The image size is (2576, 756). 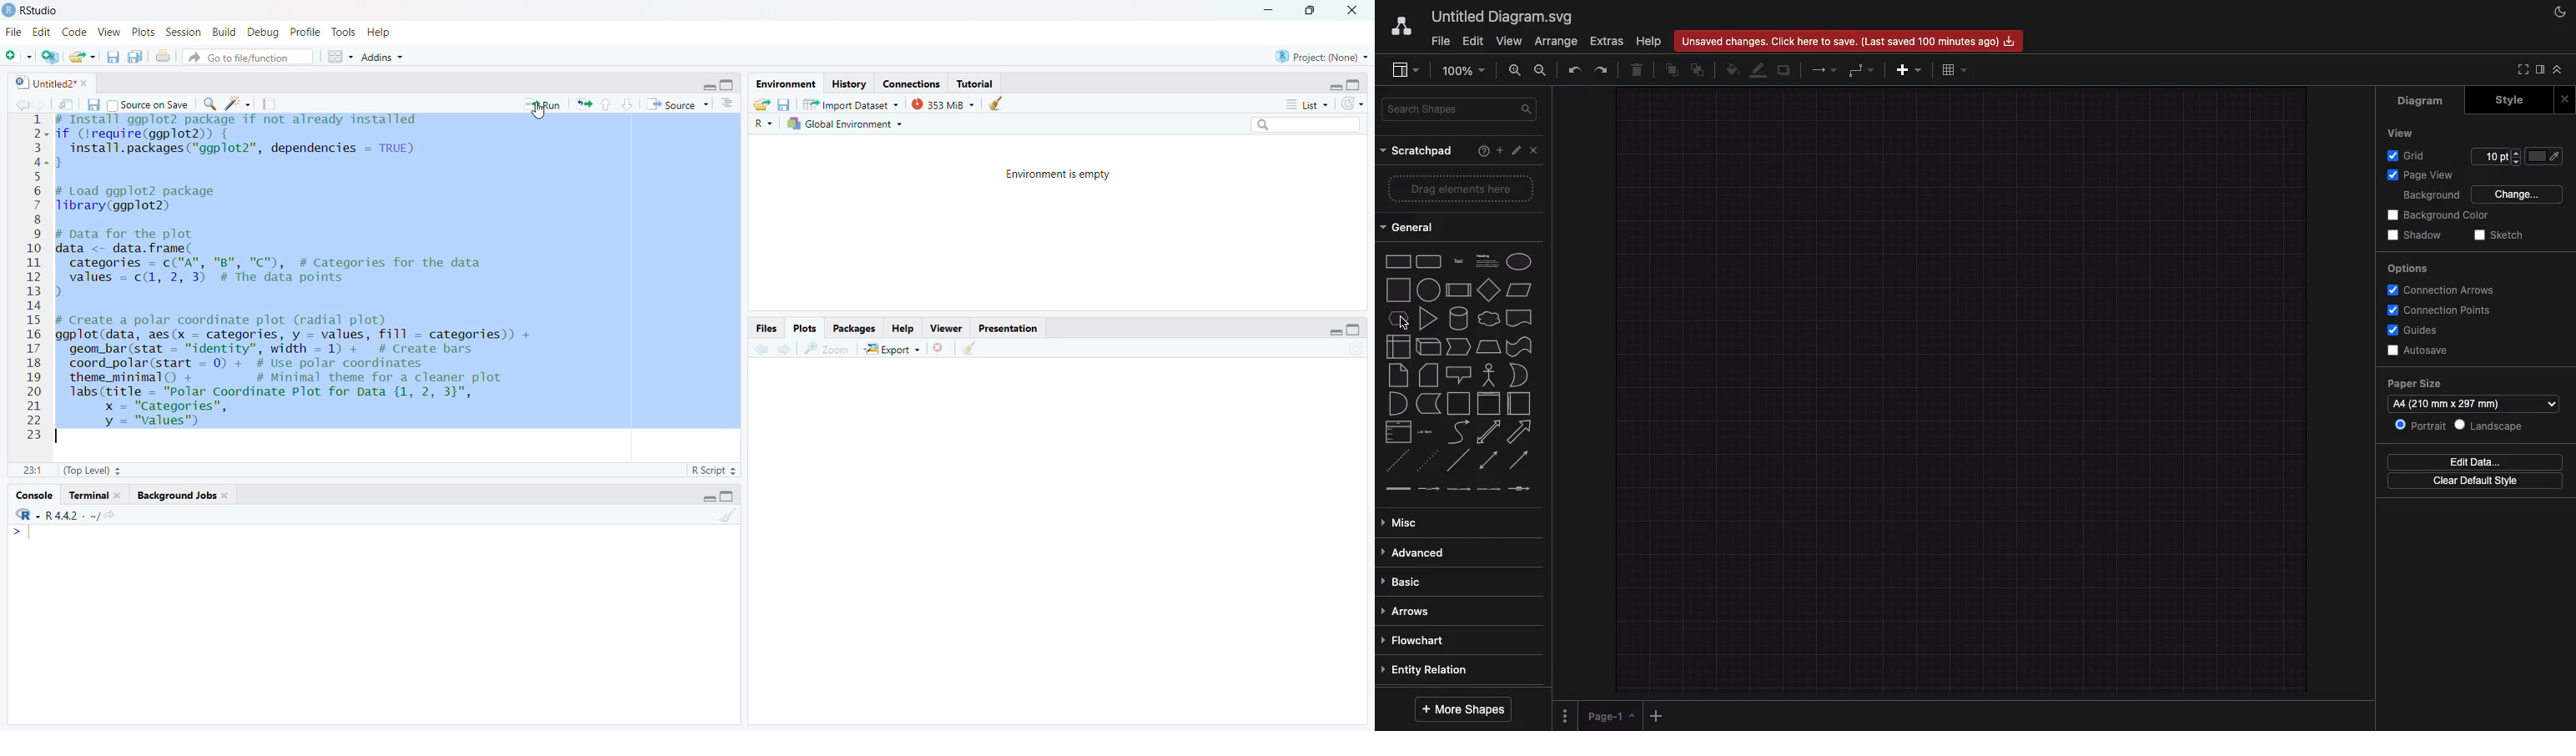 I want to click on R~, so click(x=762, y=124).